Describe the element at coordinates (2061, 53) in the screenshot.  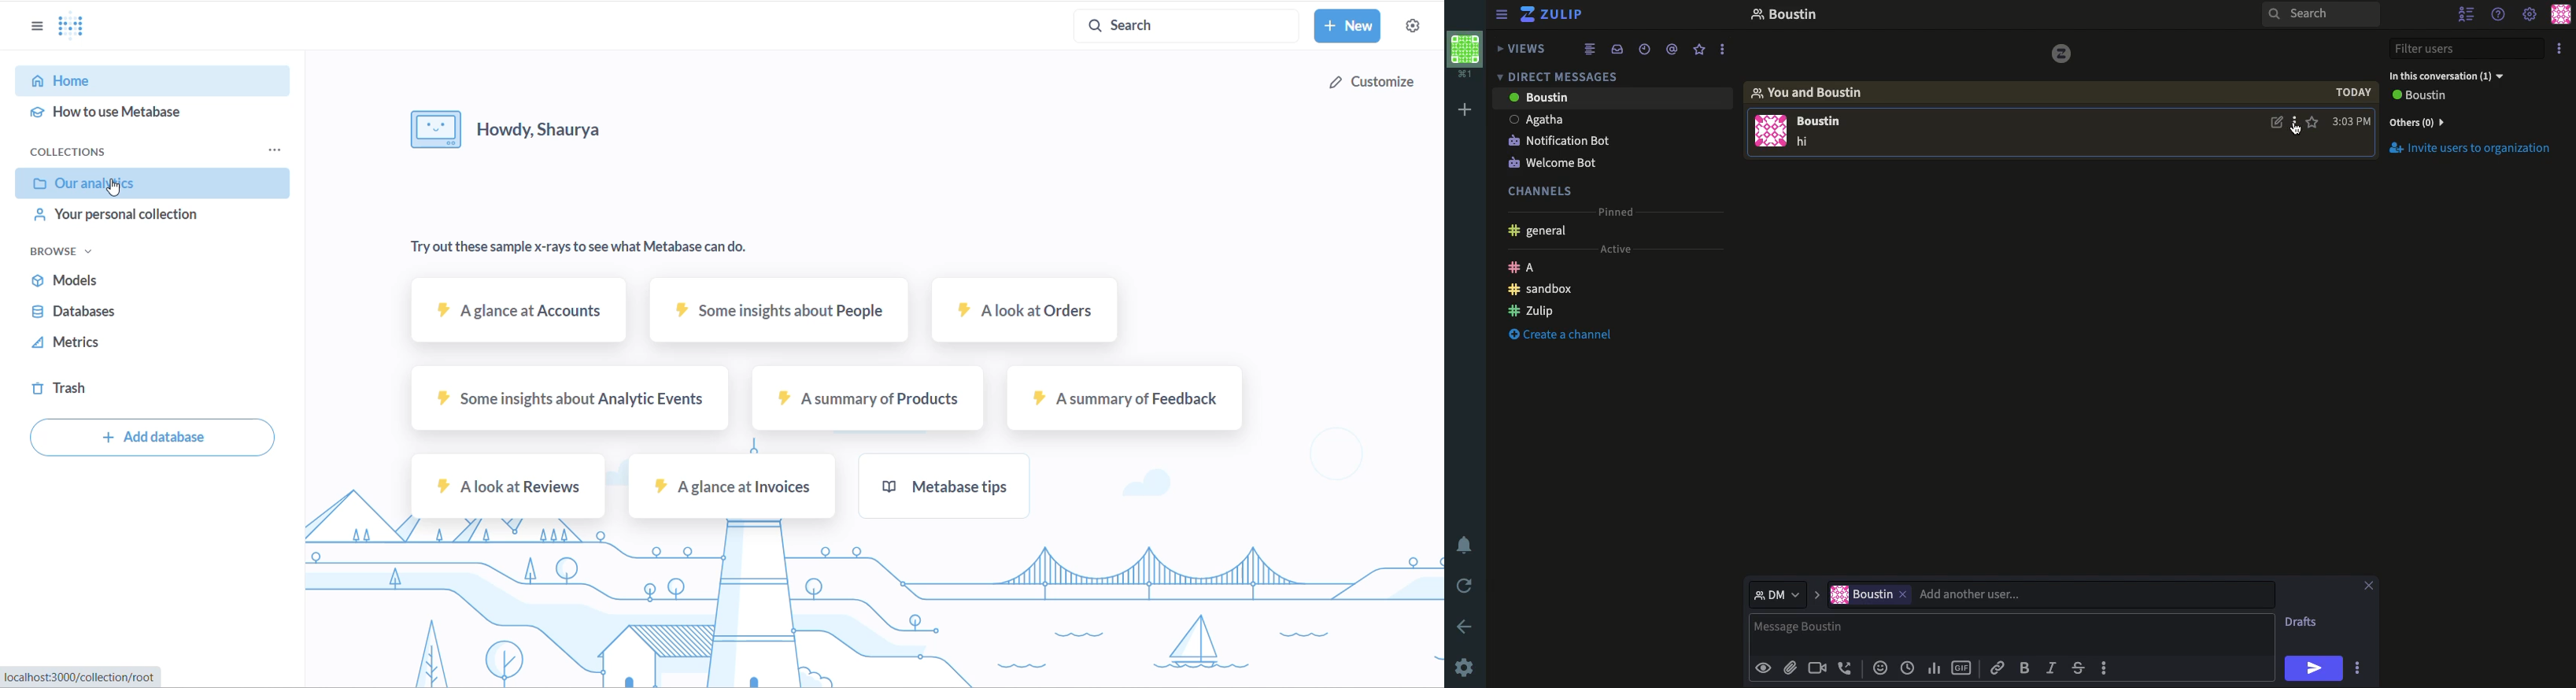
I see `vice versa` at that location.